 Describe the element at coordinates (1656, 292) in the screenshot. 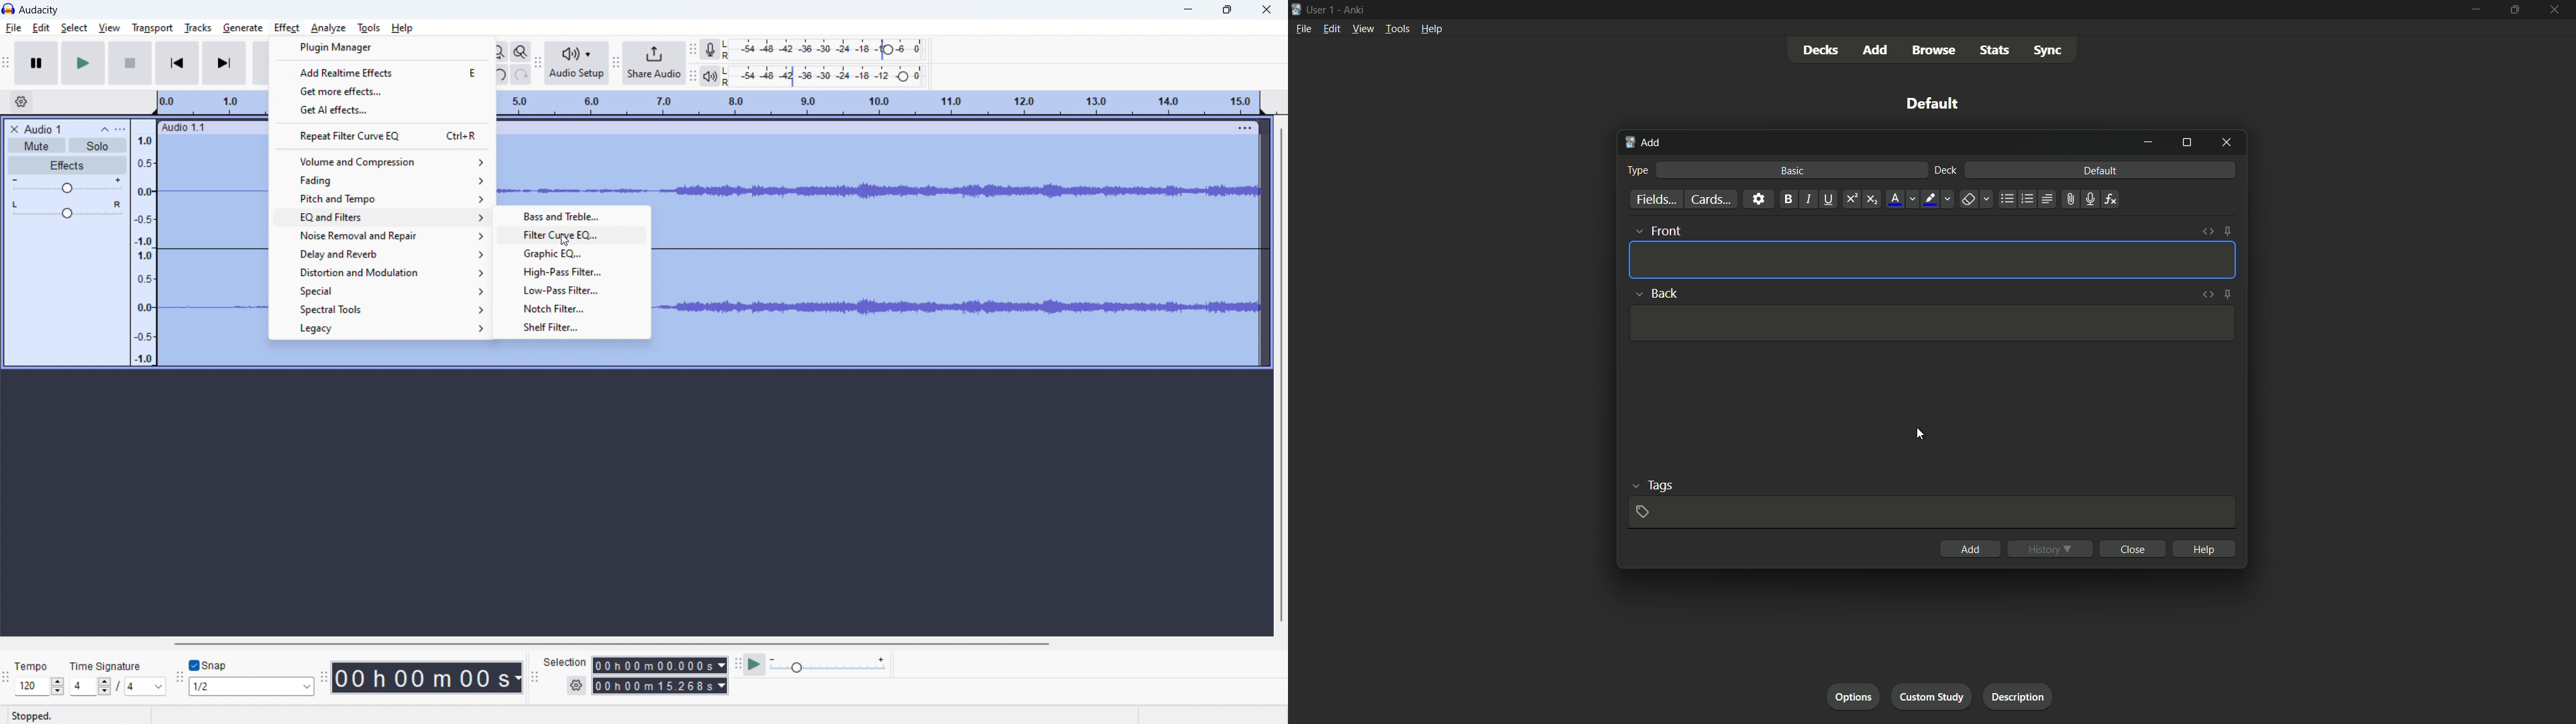

I see `back` at that location.